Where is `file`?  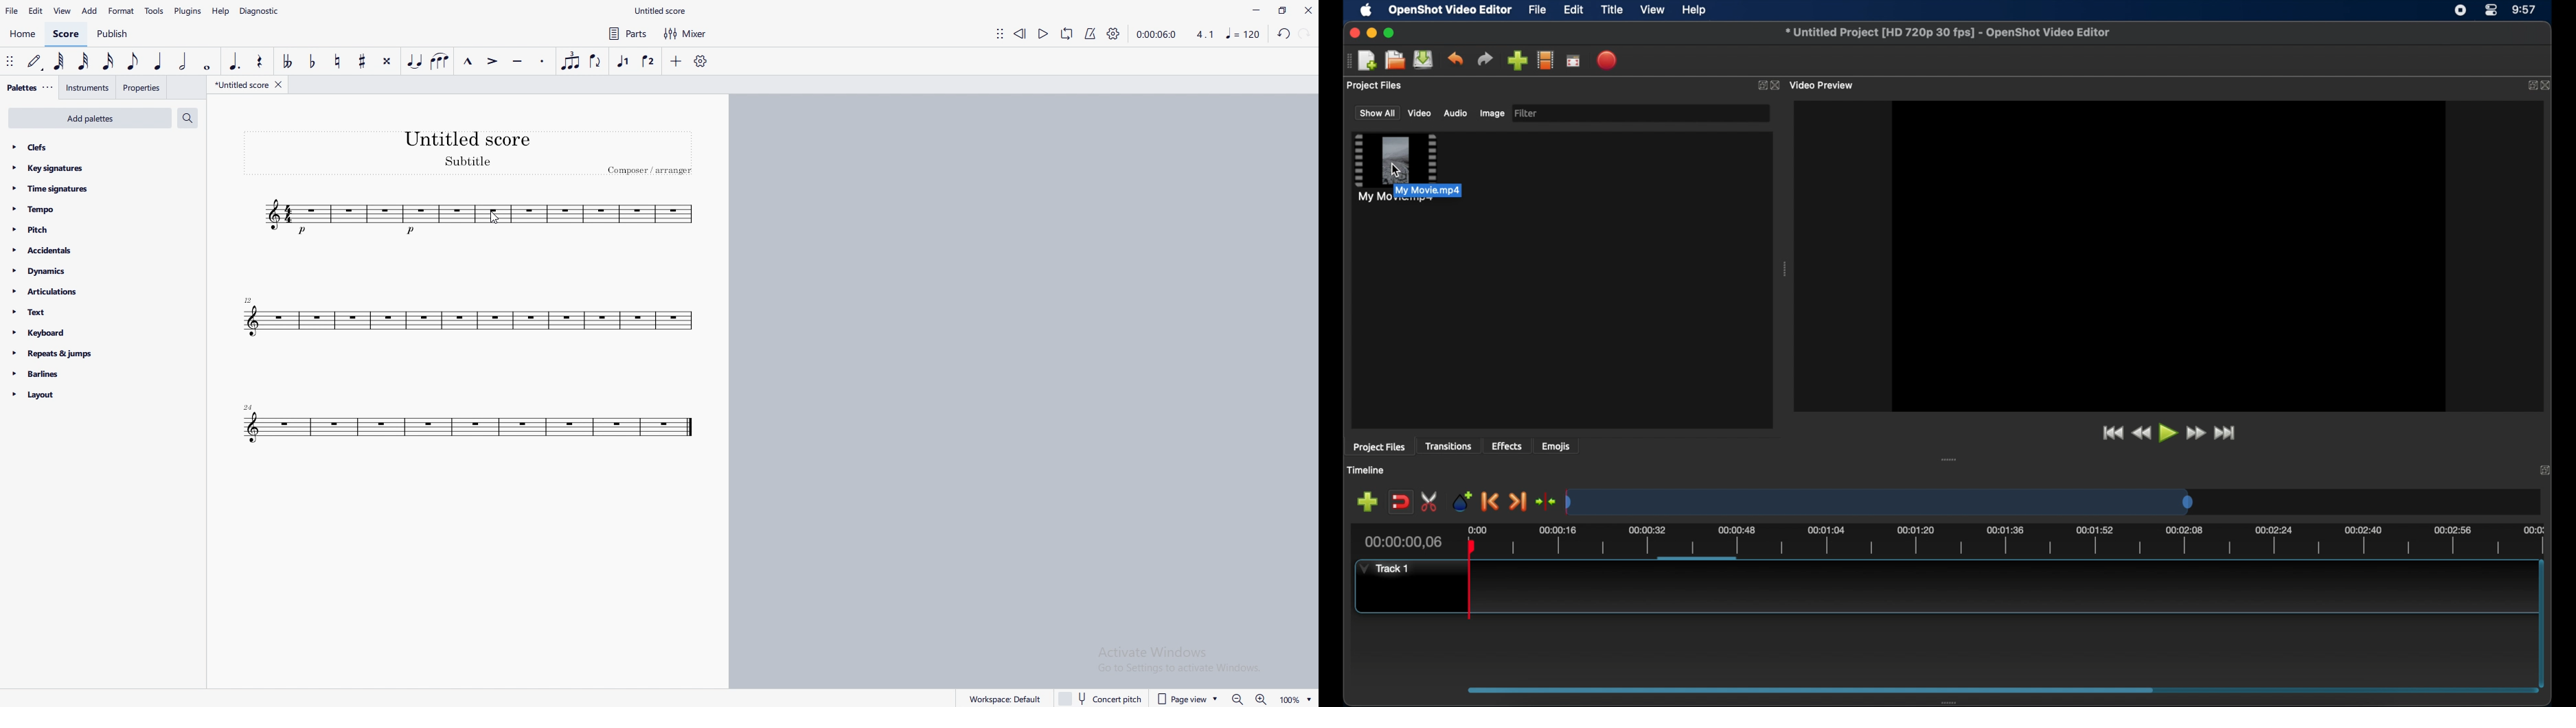
file is located at coordinates (1538, 10).